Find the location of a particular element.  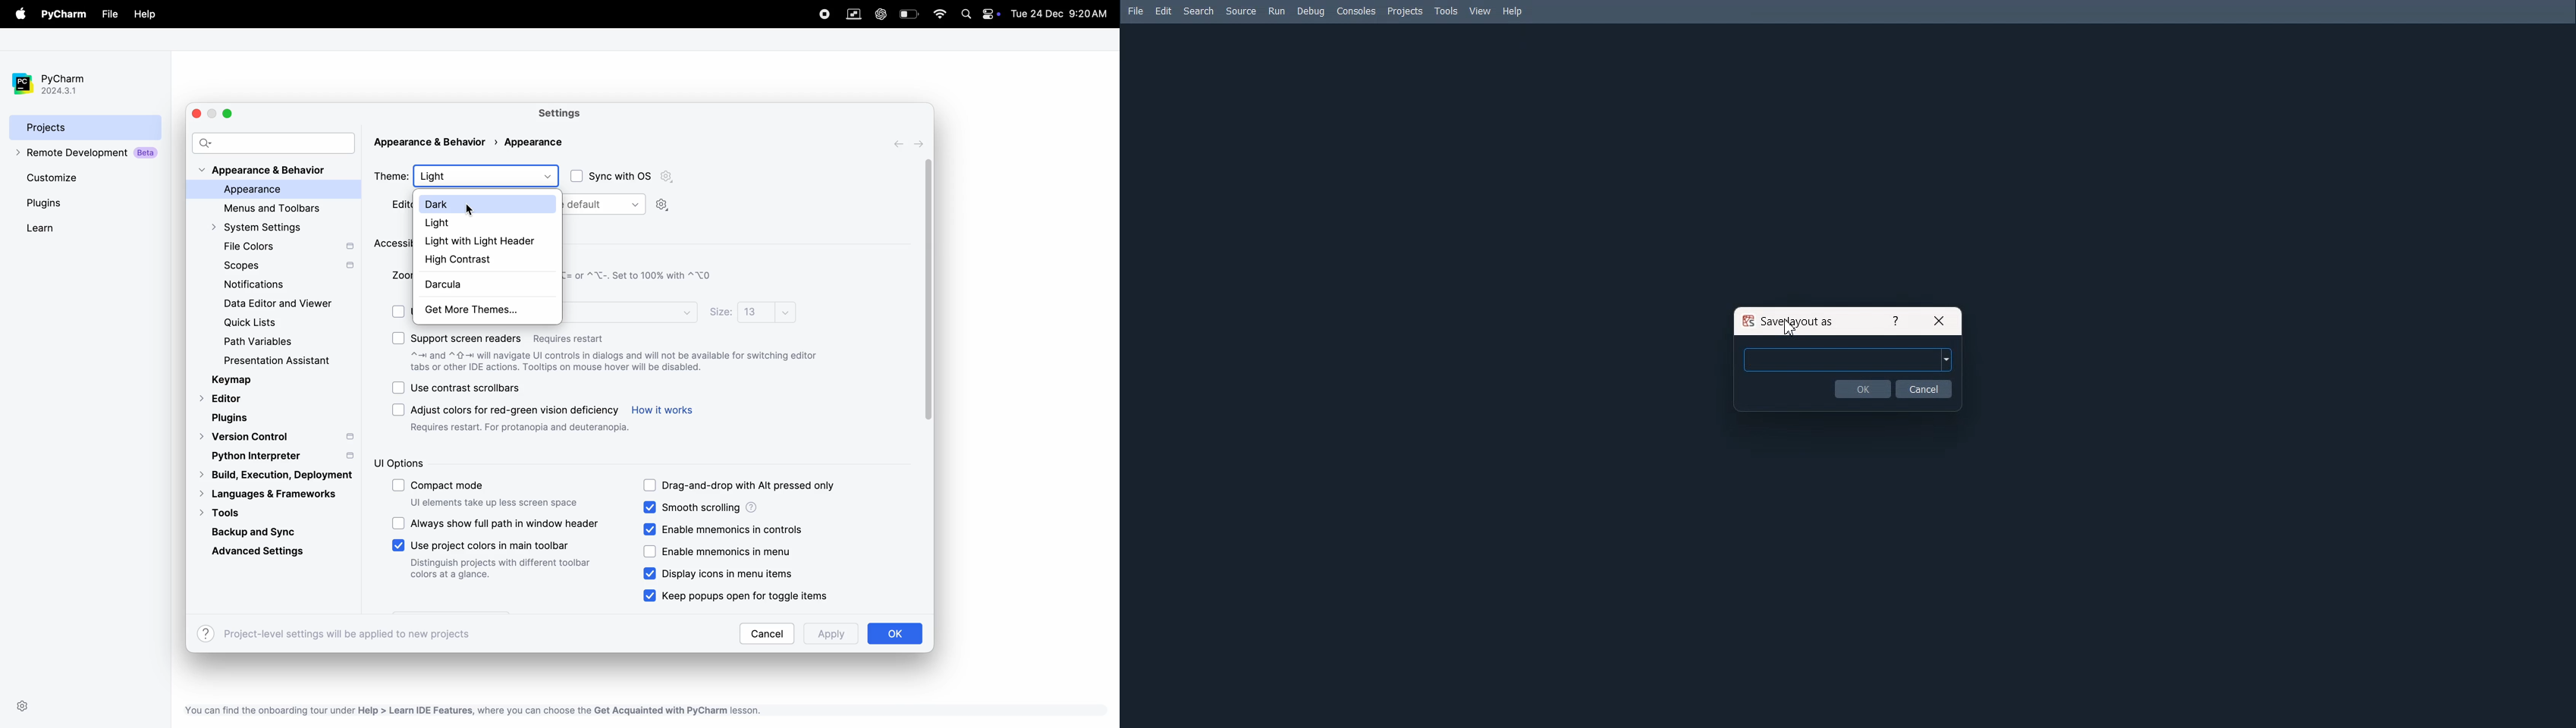

chatgpt is located at coordinates (880, 14).